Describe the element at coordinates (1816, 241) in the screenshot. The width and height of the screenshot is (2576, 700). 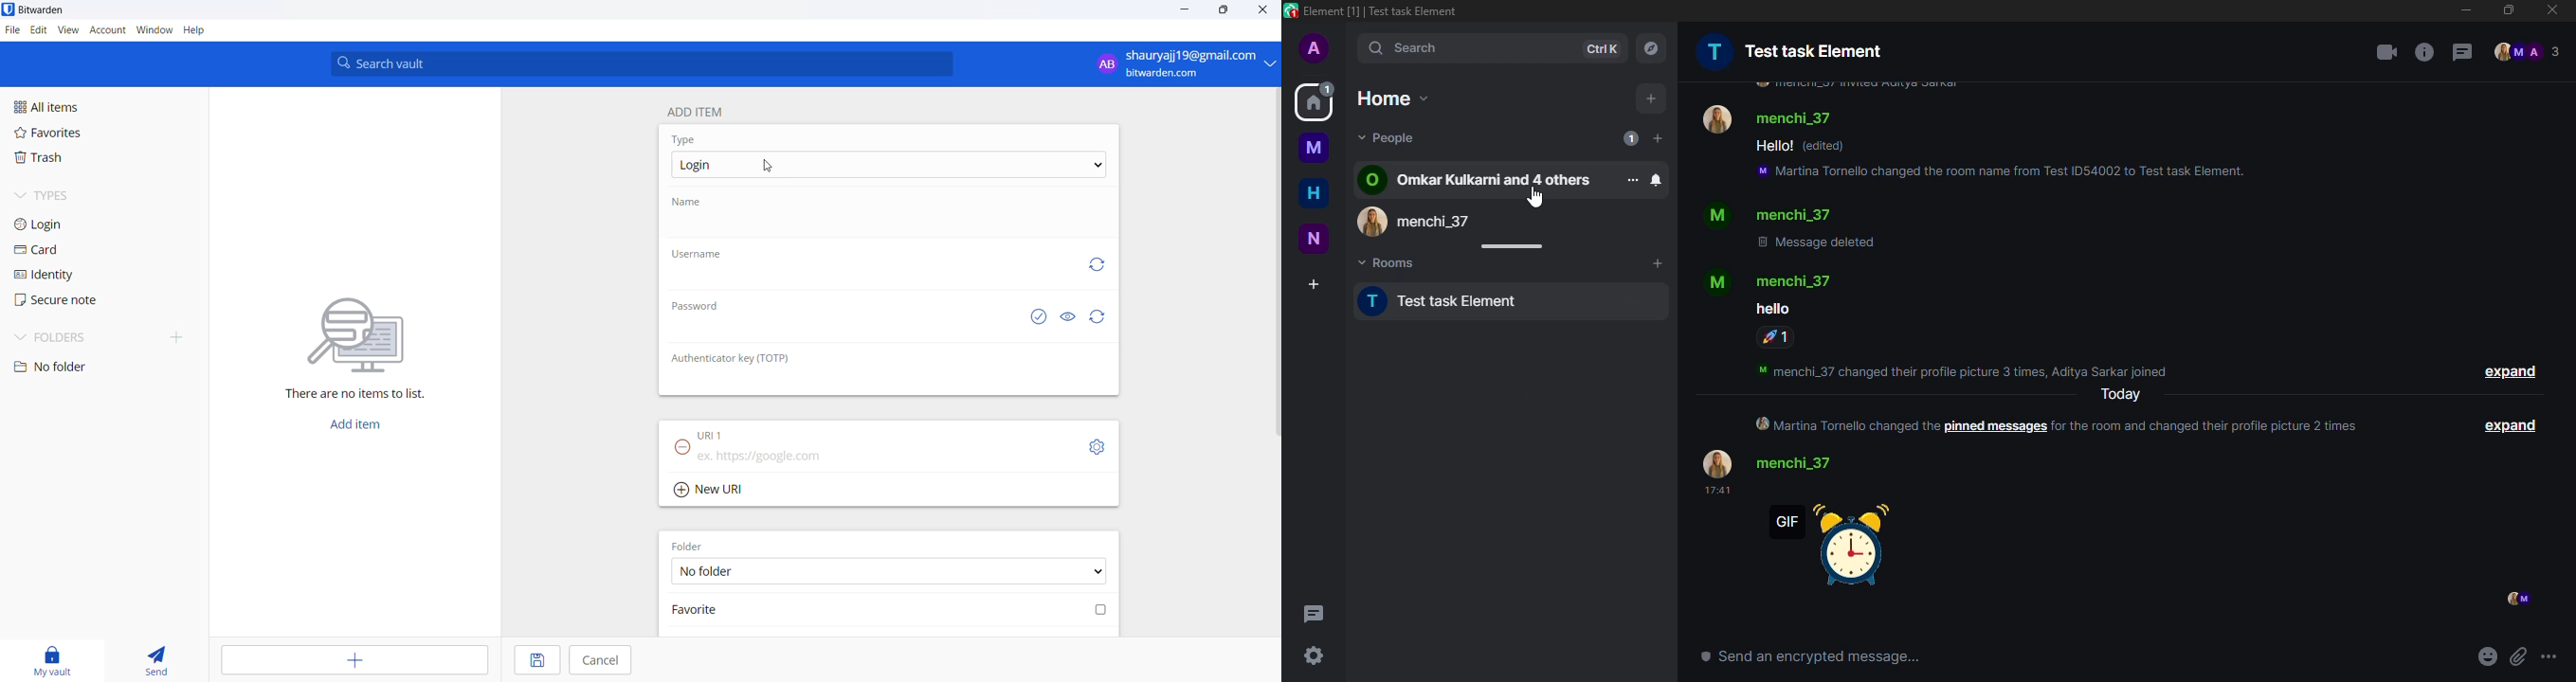
I see `message deleted` at that location.